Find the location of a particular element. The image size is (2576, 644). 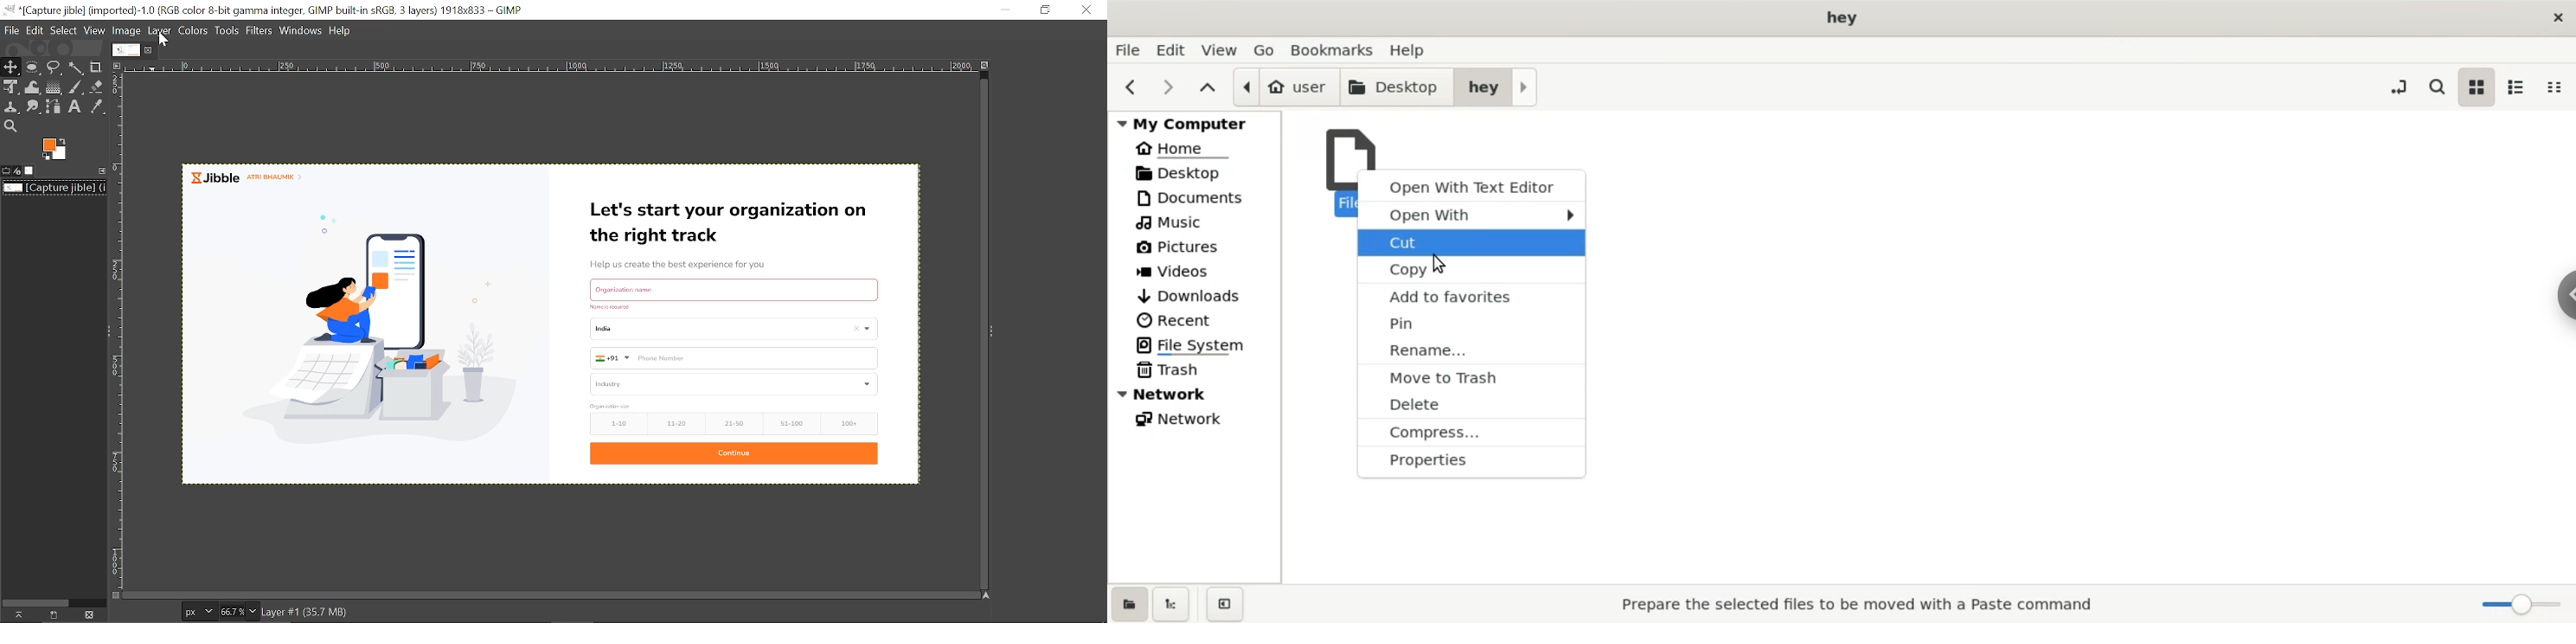

Layer is located at coordinates (161, 29).